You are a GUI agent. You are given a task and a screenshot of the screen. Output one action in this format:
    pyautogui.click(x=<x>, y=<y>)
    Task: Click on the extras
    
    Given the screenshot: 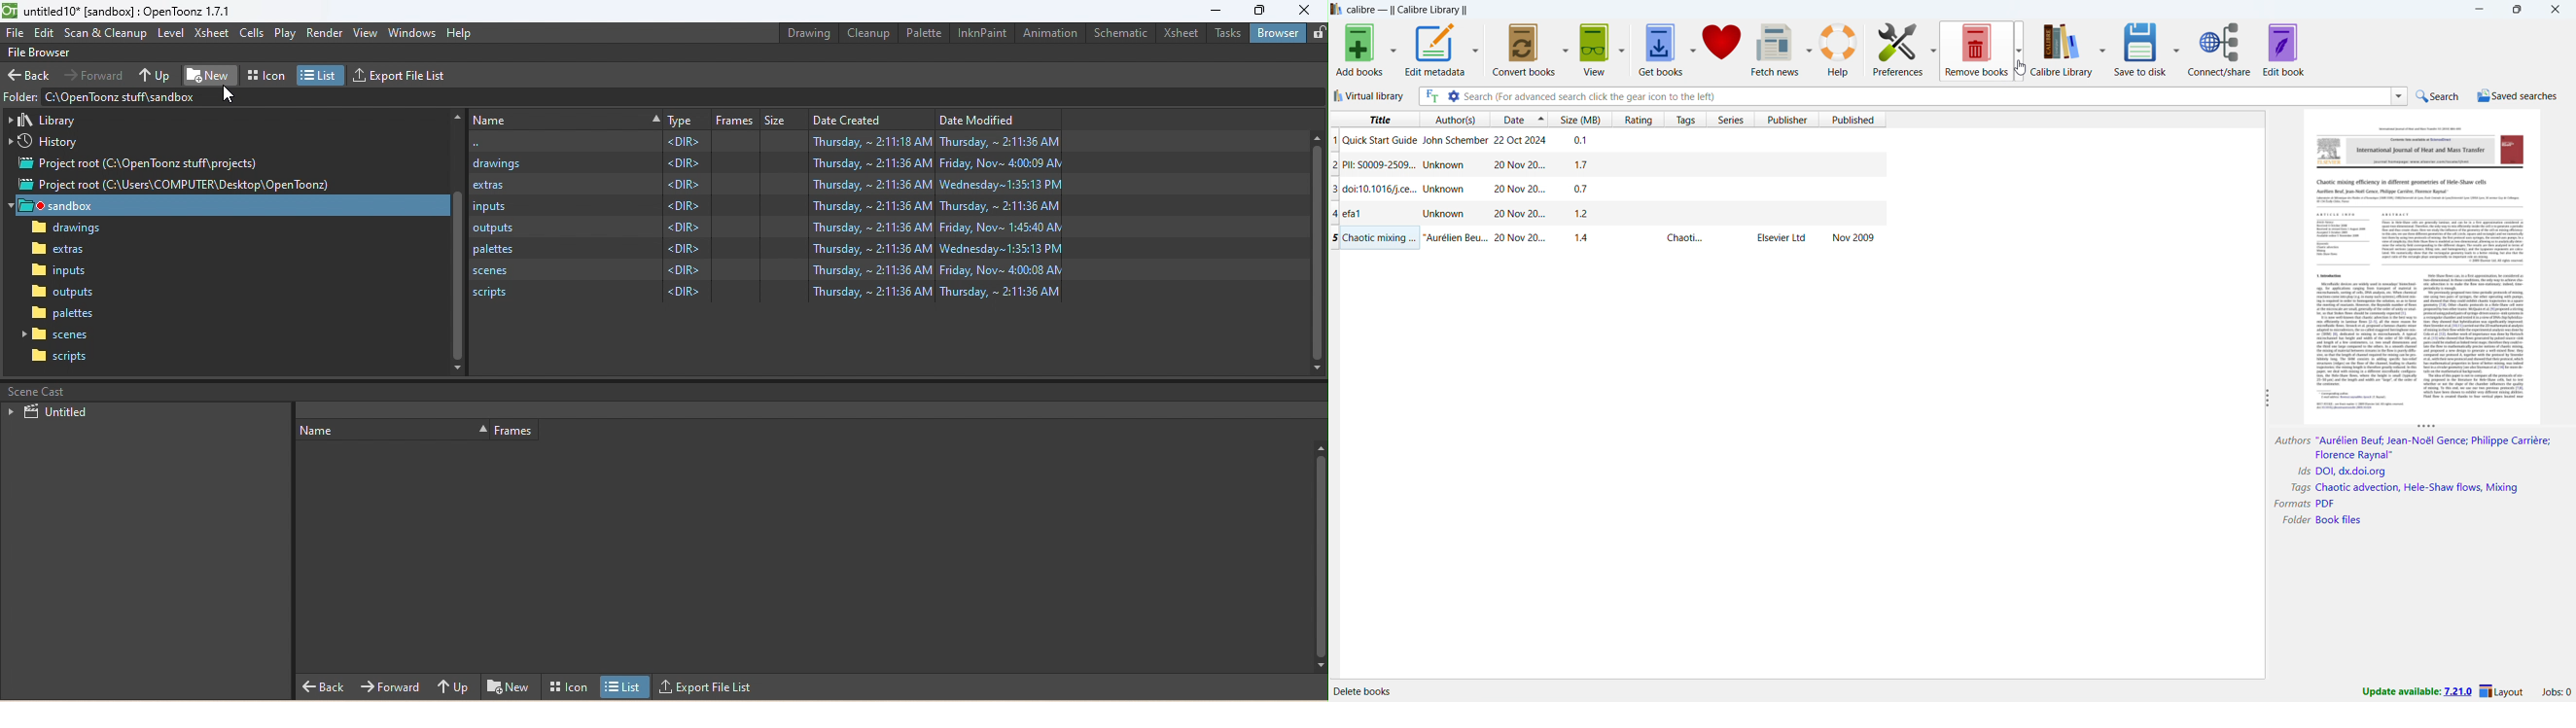 What is the action you would take?
    pyautogui.click(x=63, y=251)
    